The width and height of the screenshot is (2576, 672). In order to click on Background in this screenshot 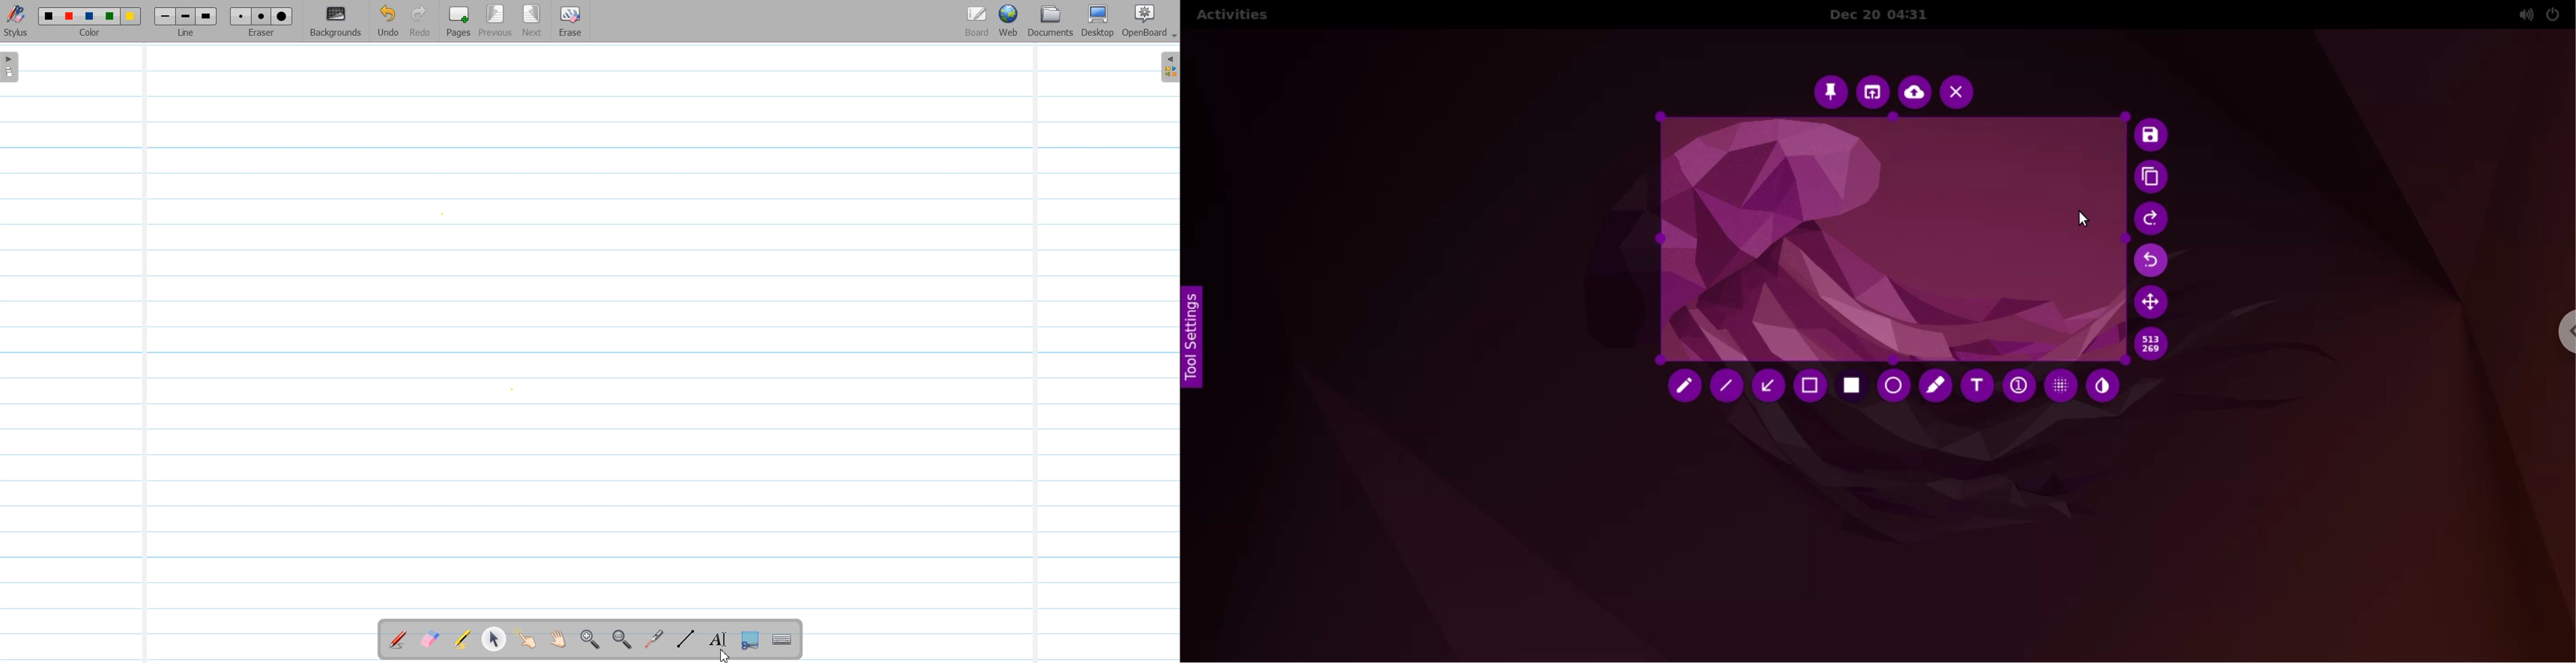, I will do `click(337, 22)`.